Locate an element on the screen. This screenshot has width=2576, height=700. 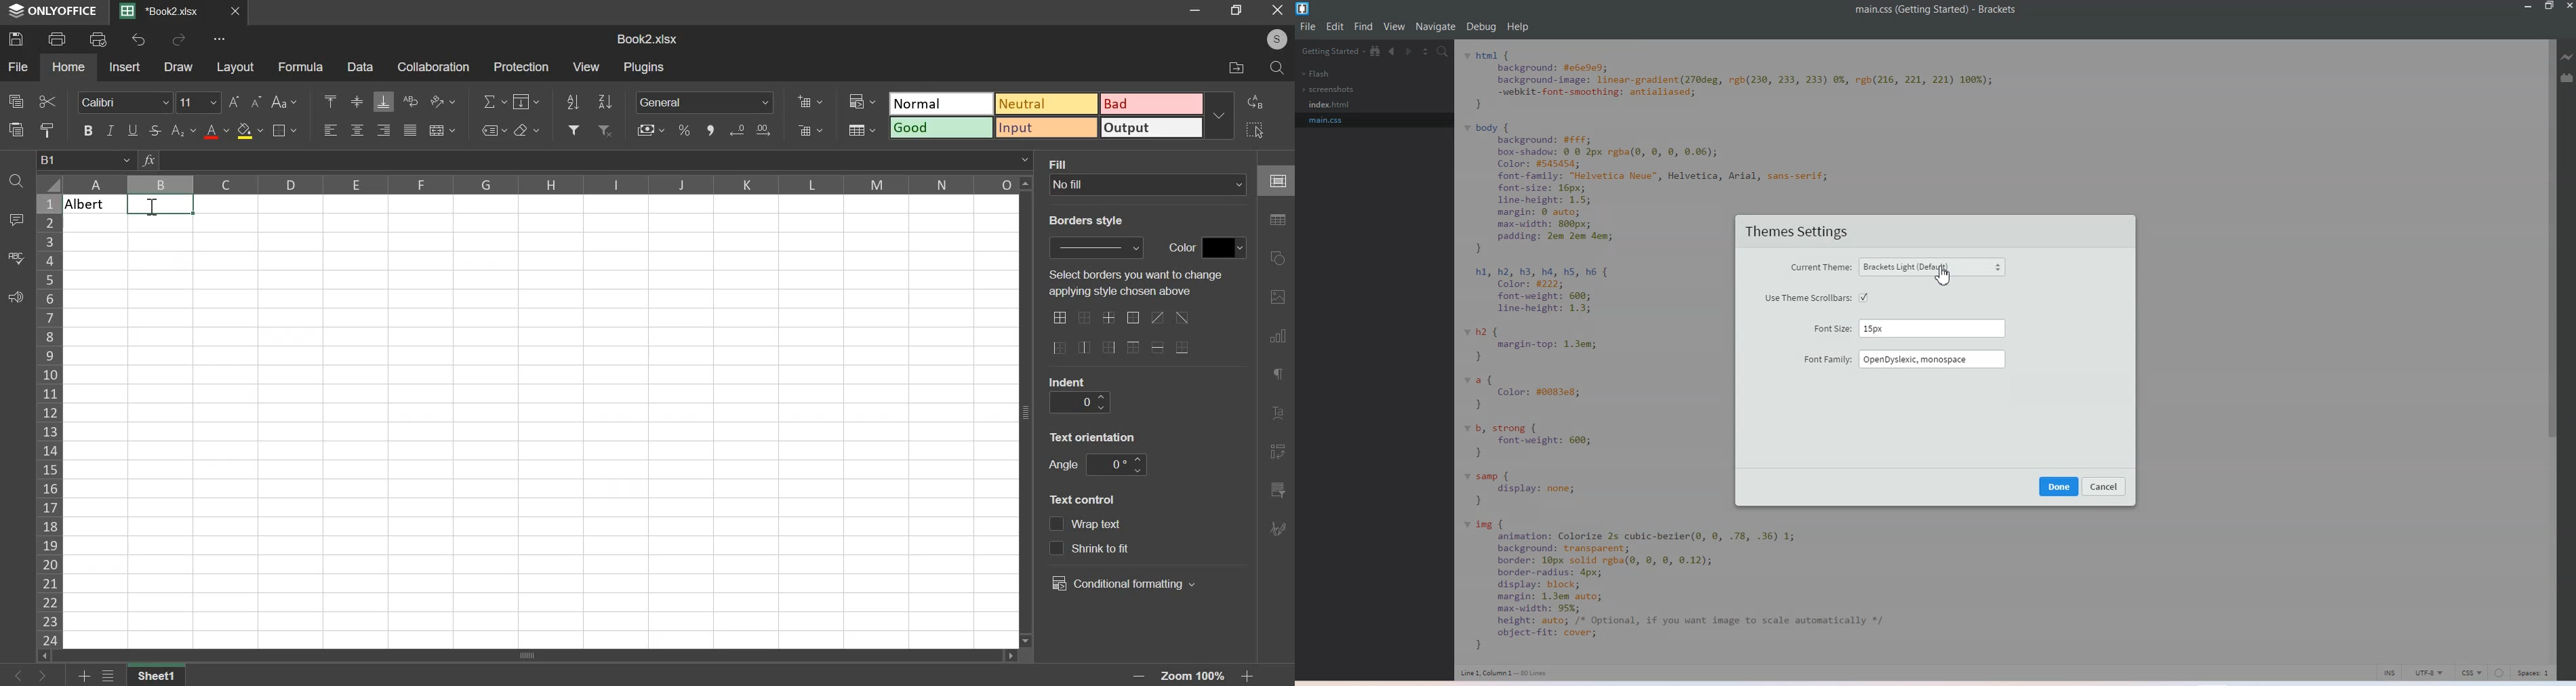
Theme settings is located at coordinates (1797, 231).